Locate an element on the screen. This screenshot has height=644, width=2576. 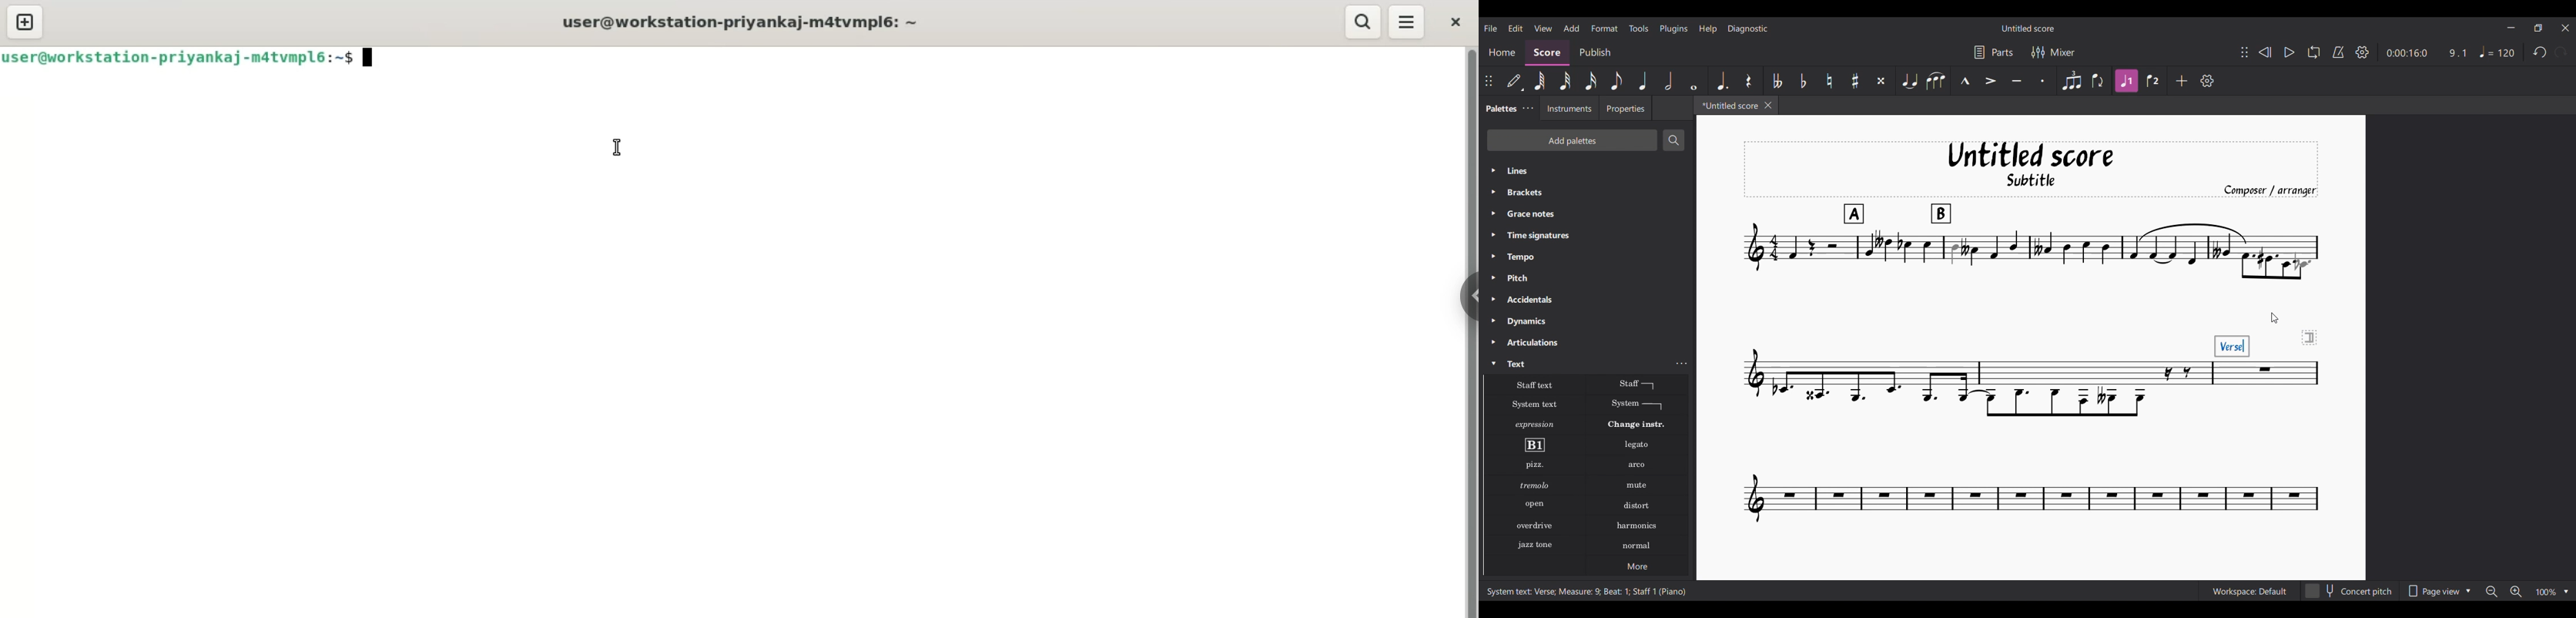
Rehearsal mark is located at coordinates (1535, 445).